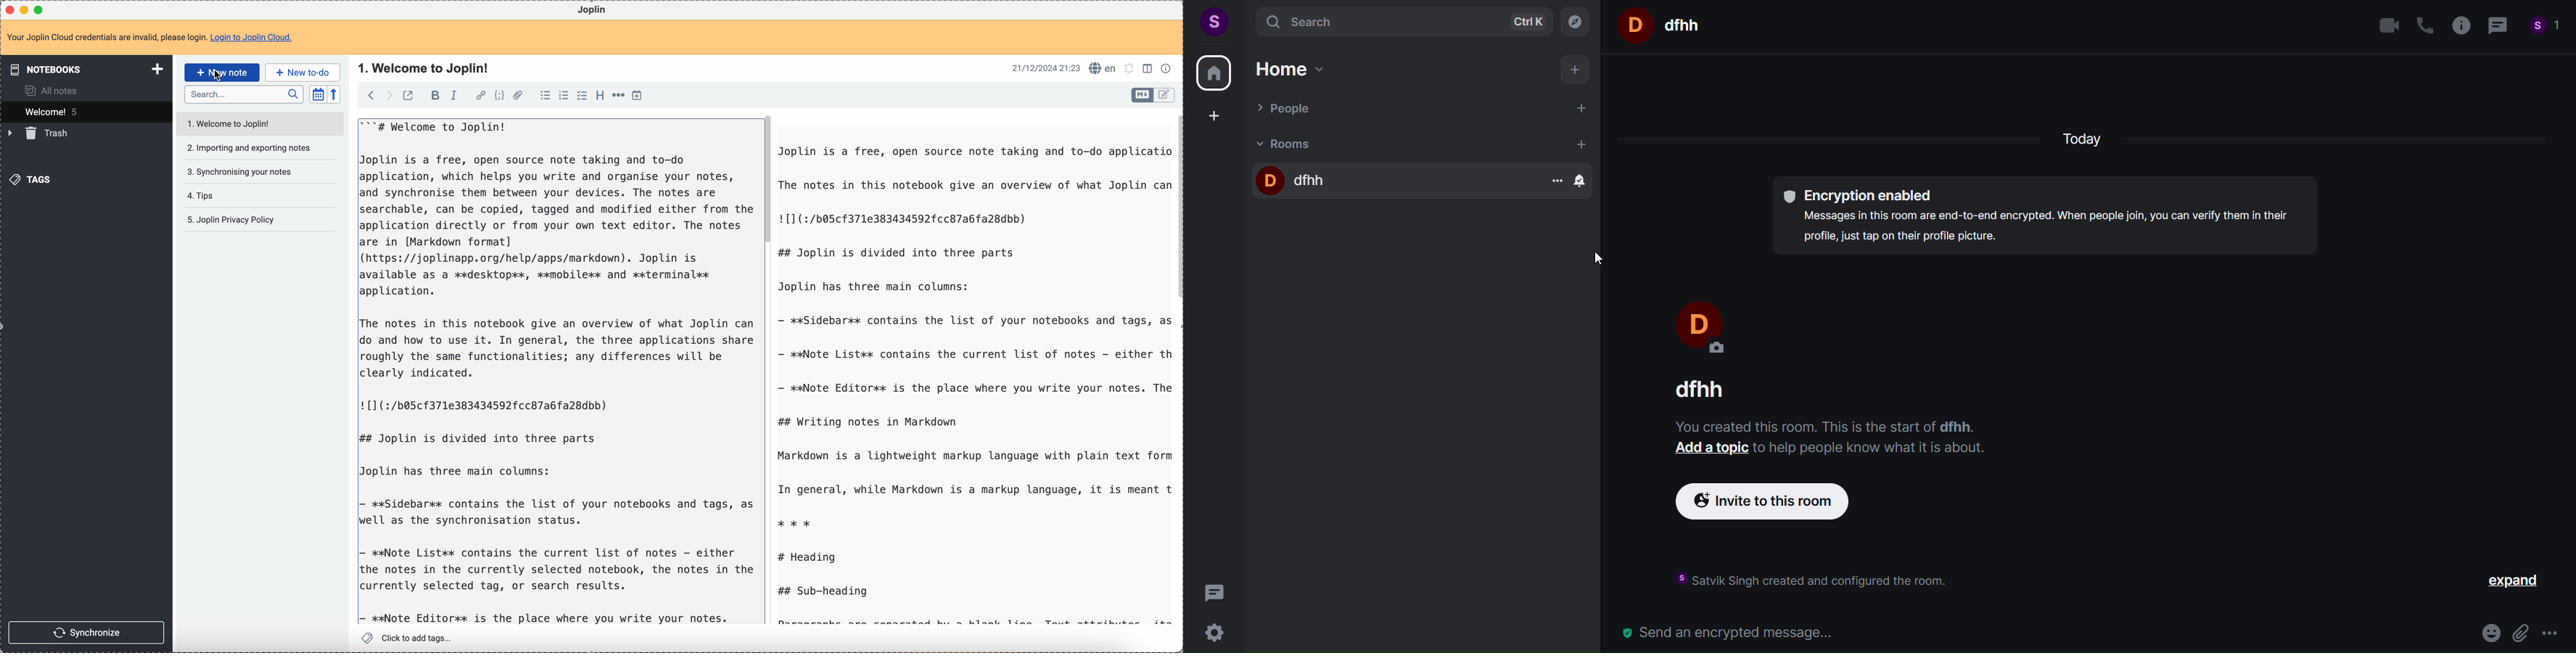 Image resolution: width=2576 pixels, height=672 pixels. What do you see at coordinates (1389, 144) in the screenshot?
I see `rooms` at bounding box center [1389, 144].